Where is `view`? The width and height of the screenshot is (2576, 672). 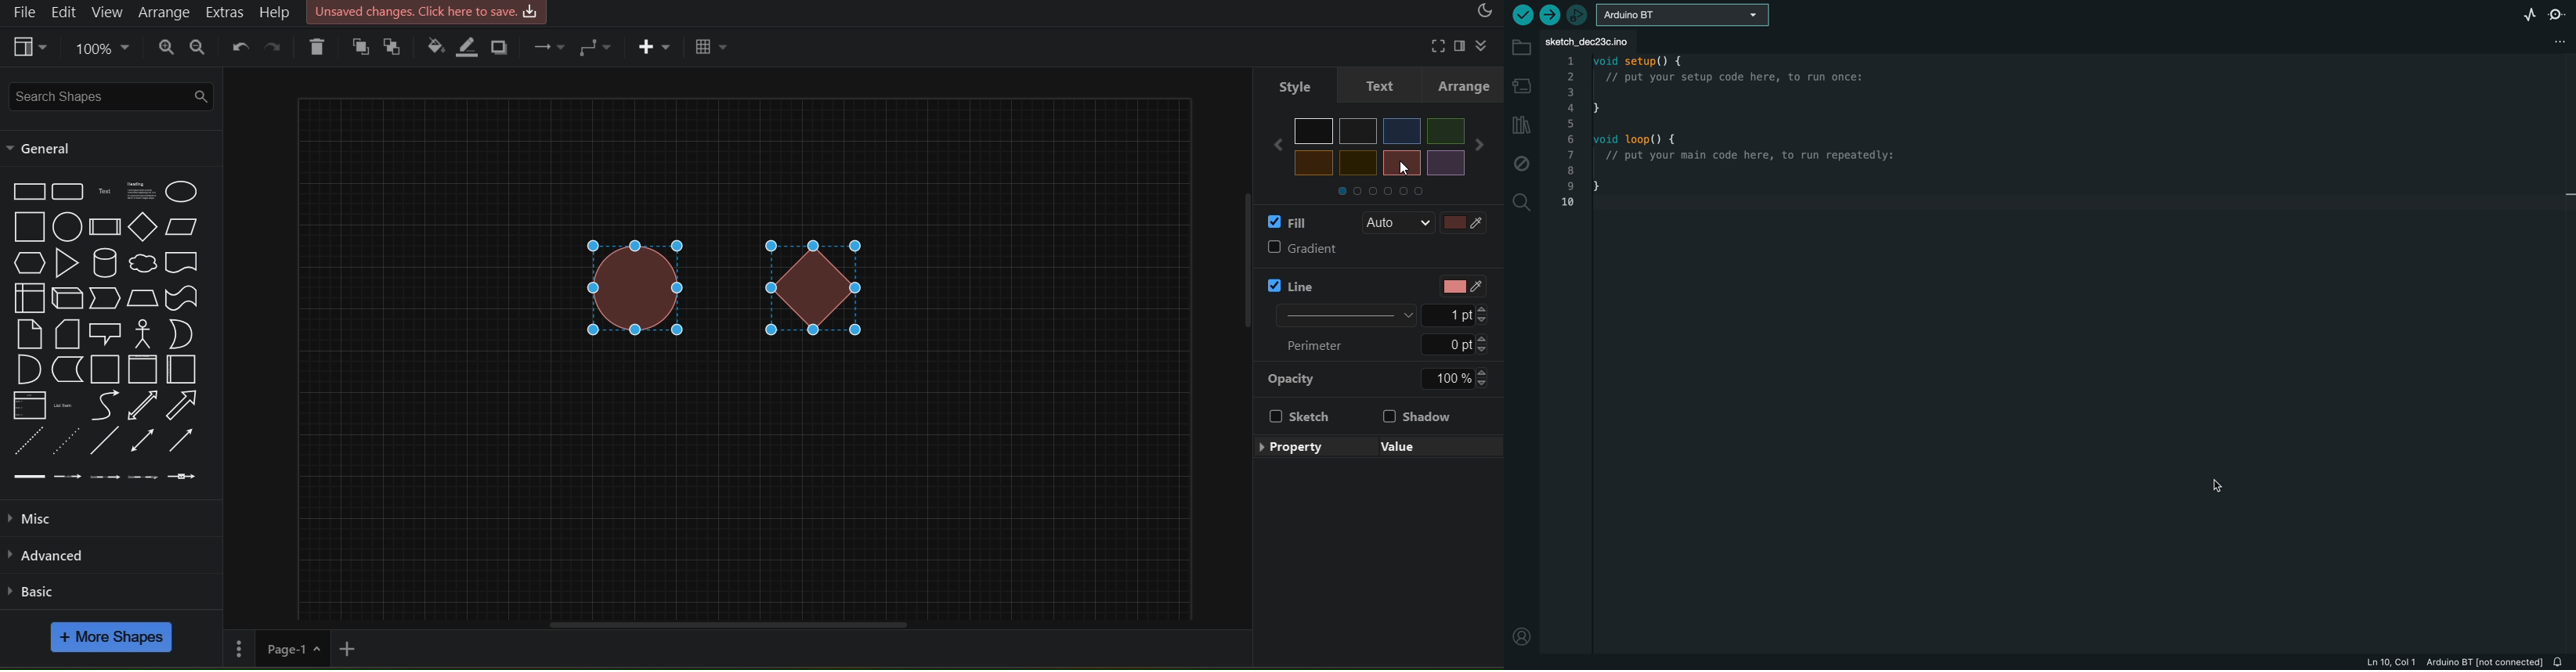 view is located at coordinates (30, 48).